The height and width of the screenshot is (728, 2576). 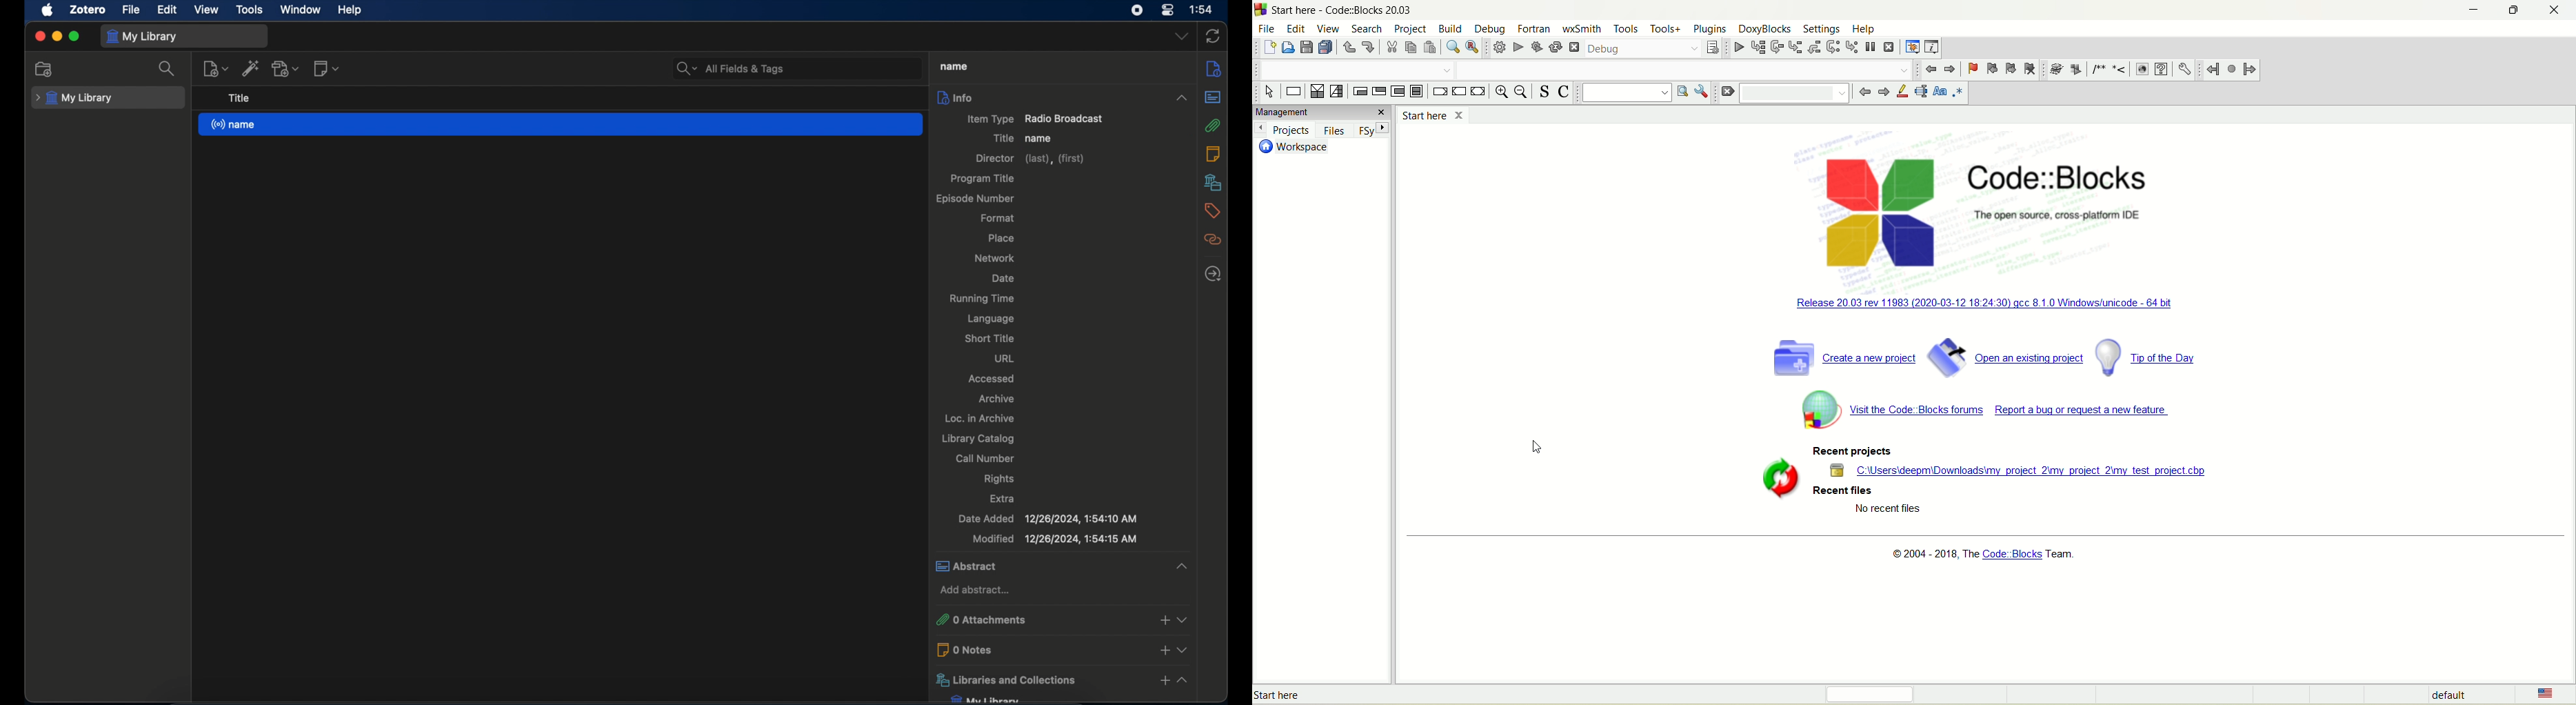 What do you see at coordinates (2086, 415) in the screenshot?
I see `report a bug` at bounding box center [2086, 415].